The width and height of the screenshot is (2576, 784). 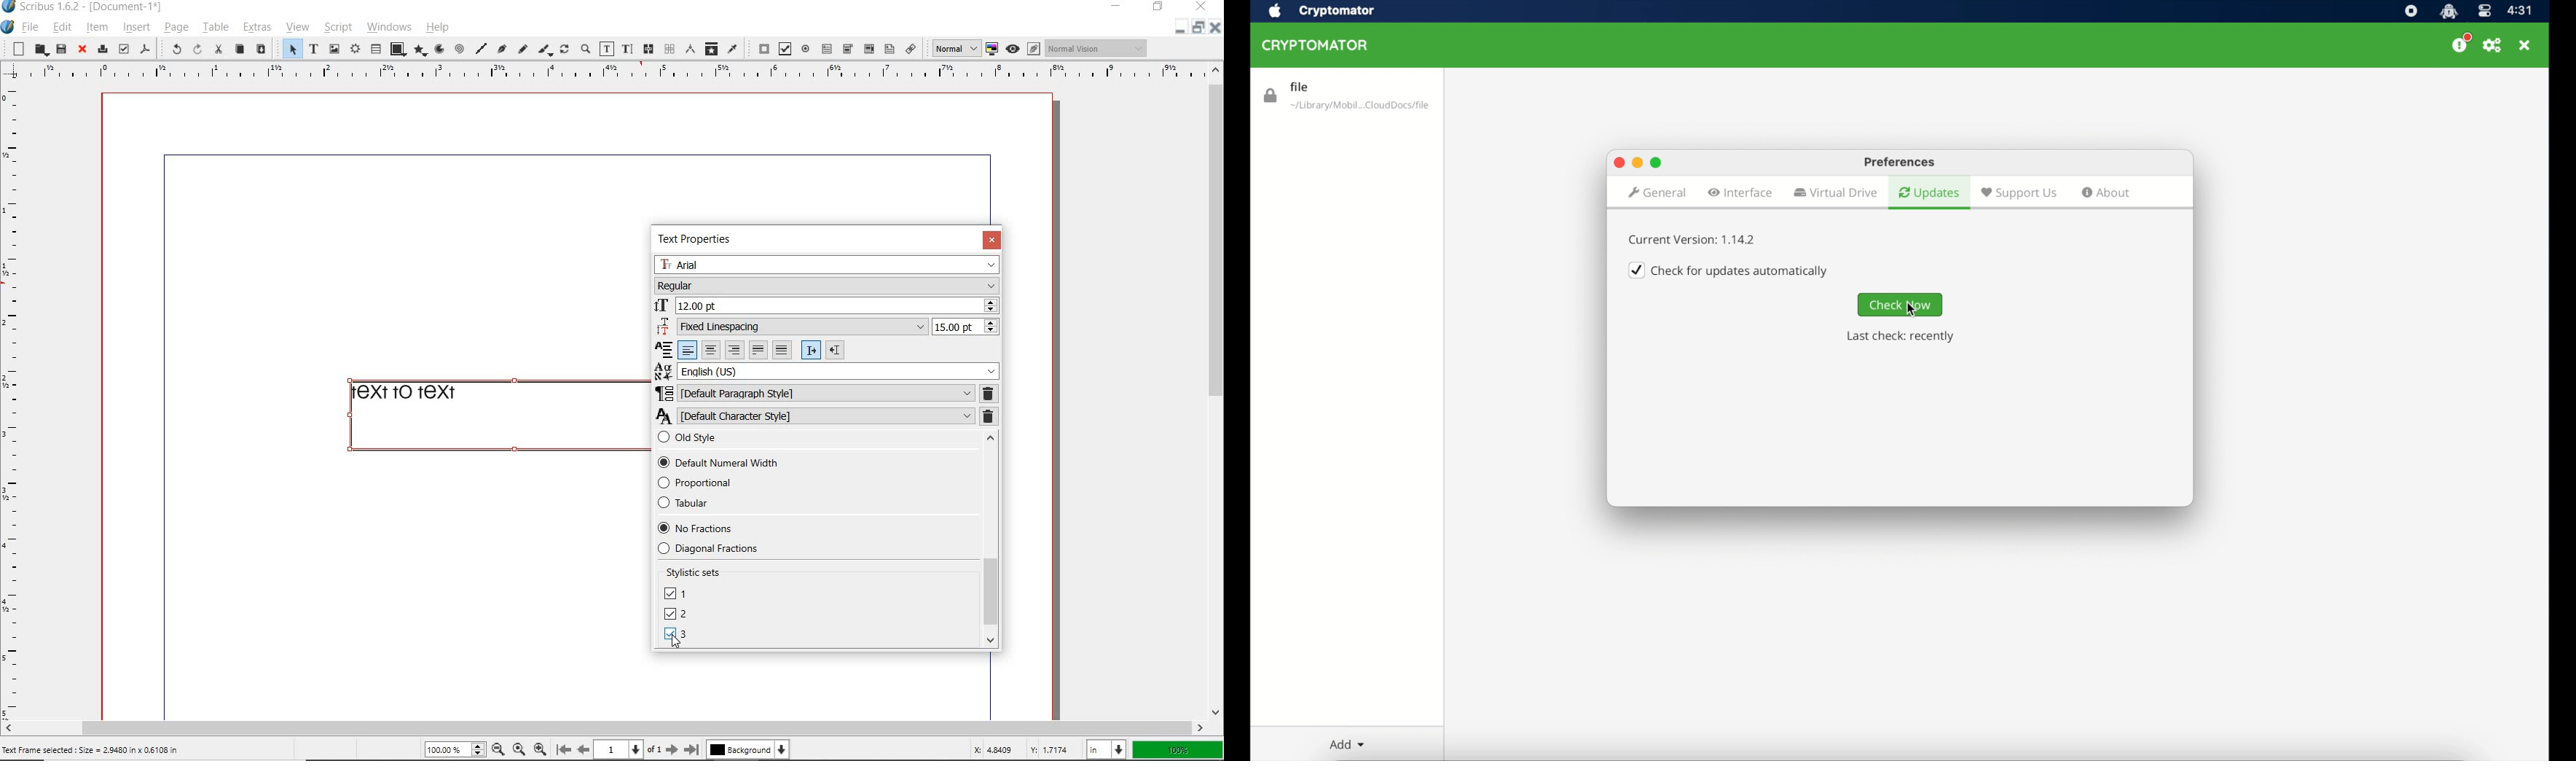 I want to click on select item, so click(x=290, y=50).